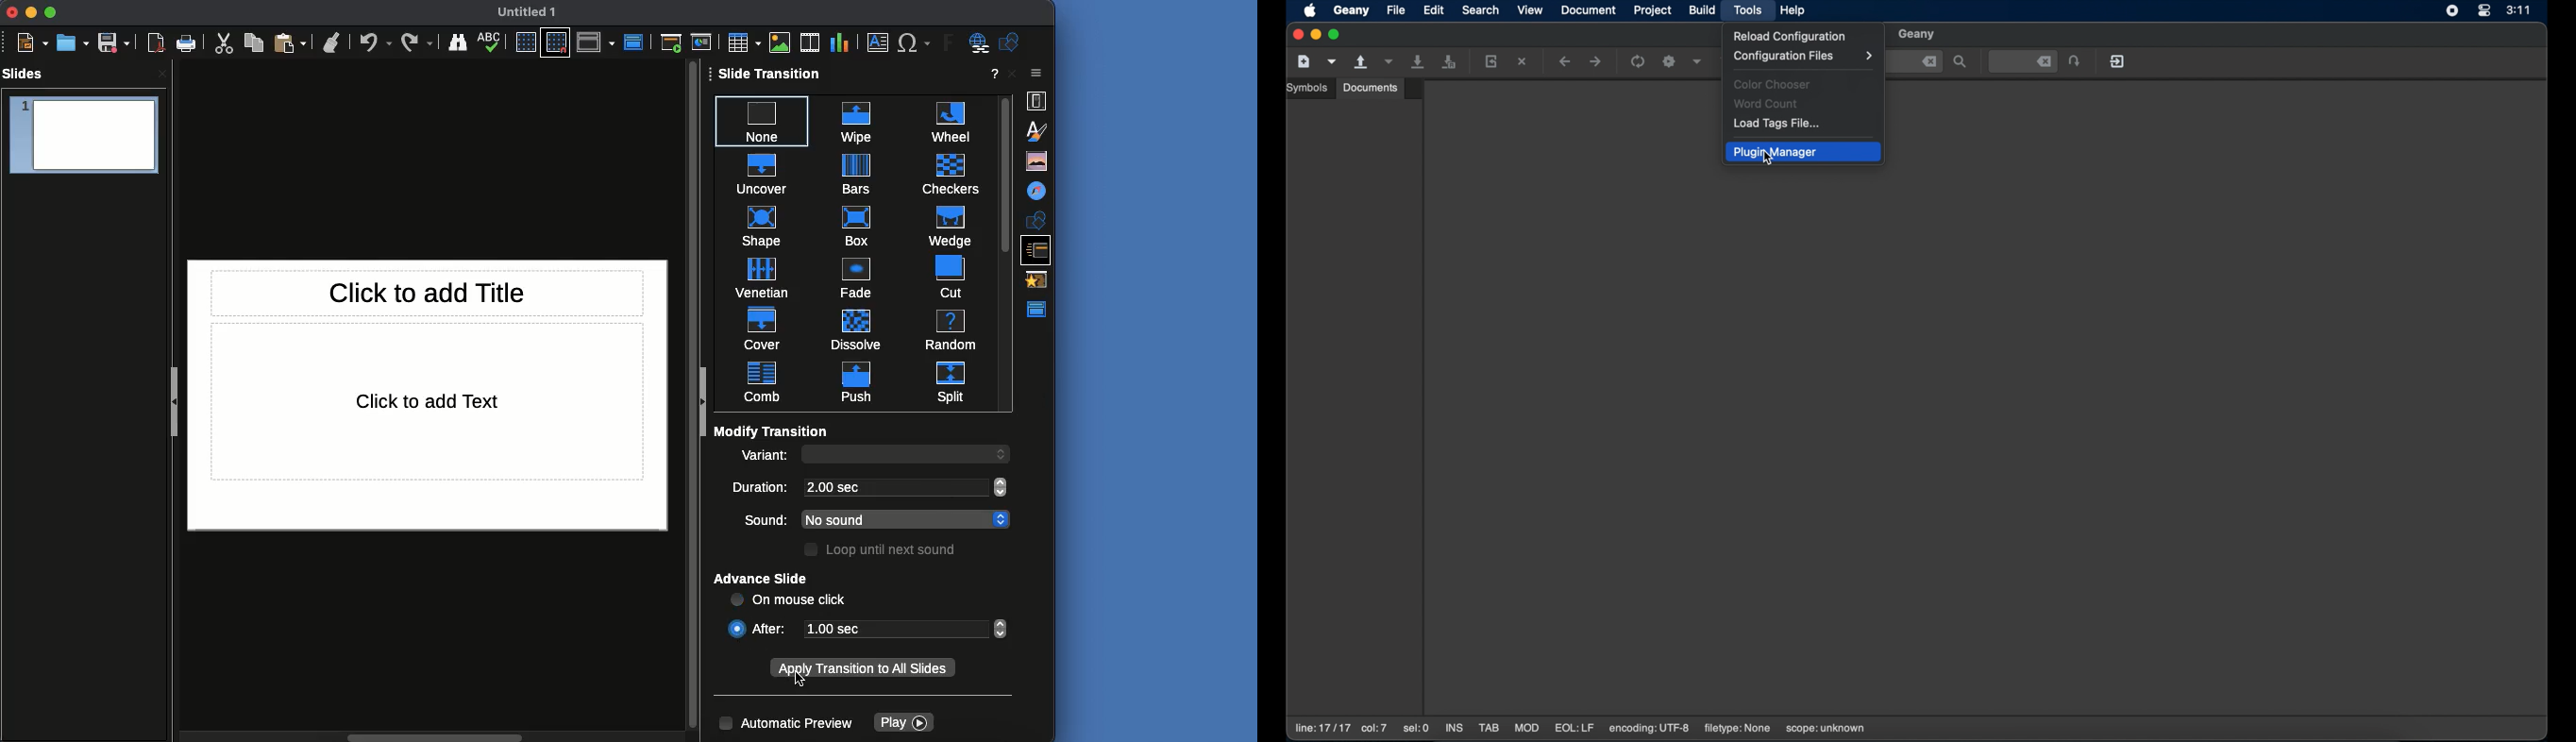 The height and width of the screenshot is (756, 2576). I want to click on scroll, so click(1002, 487).